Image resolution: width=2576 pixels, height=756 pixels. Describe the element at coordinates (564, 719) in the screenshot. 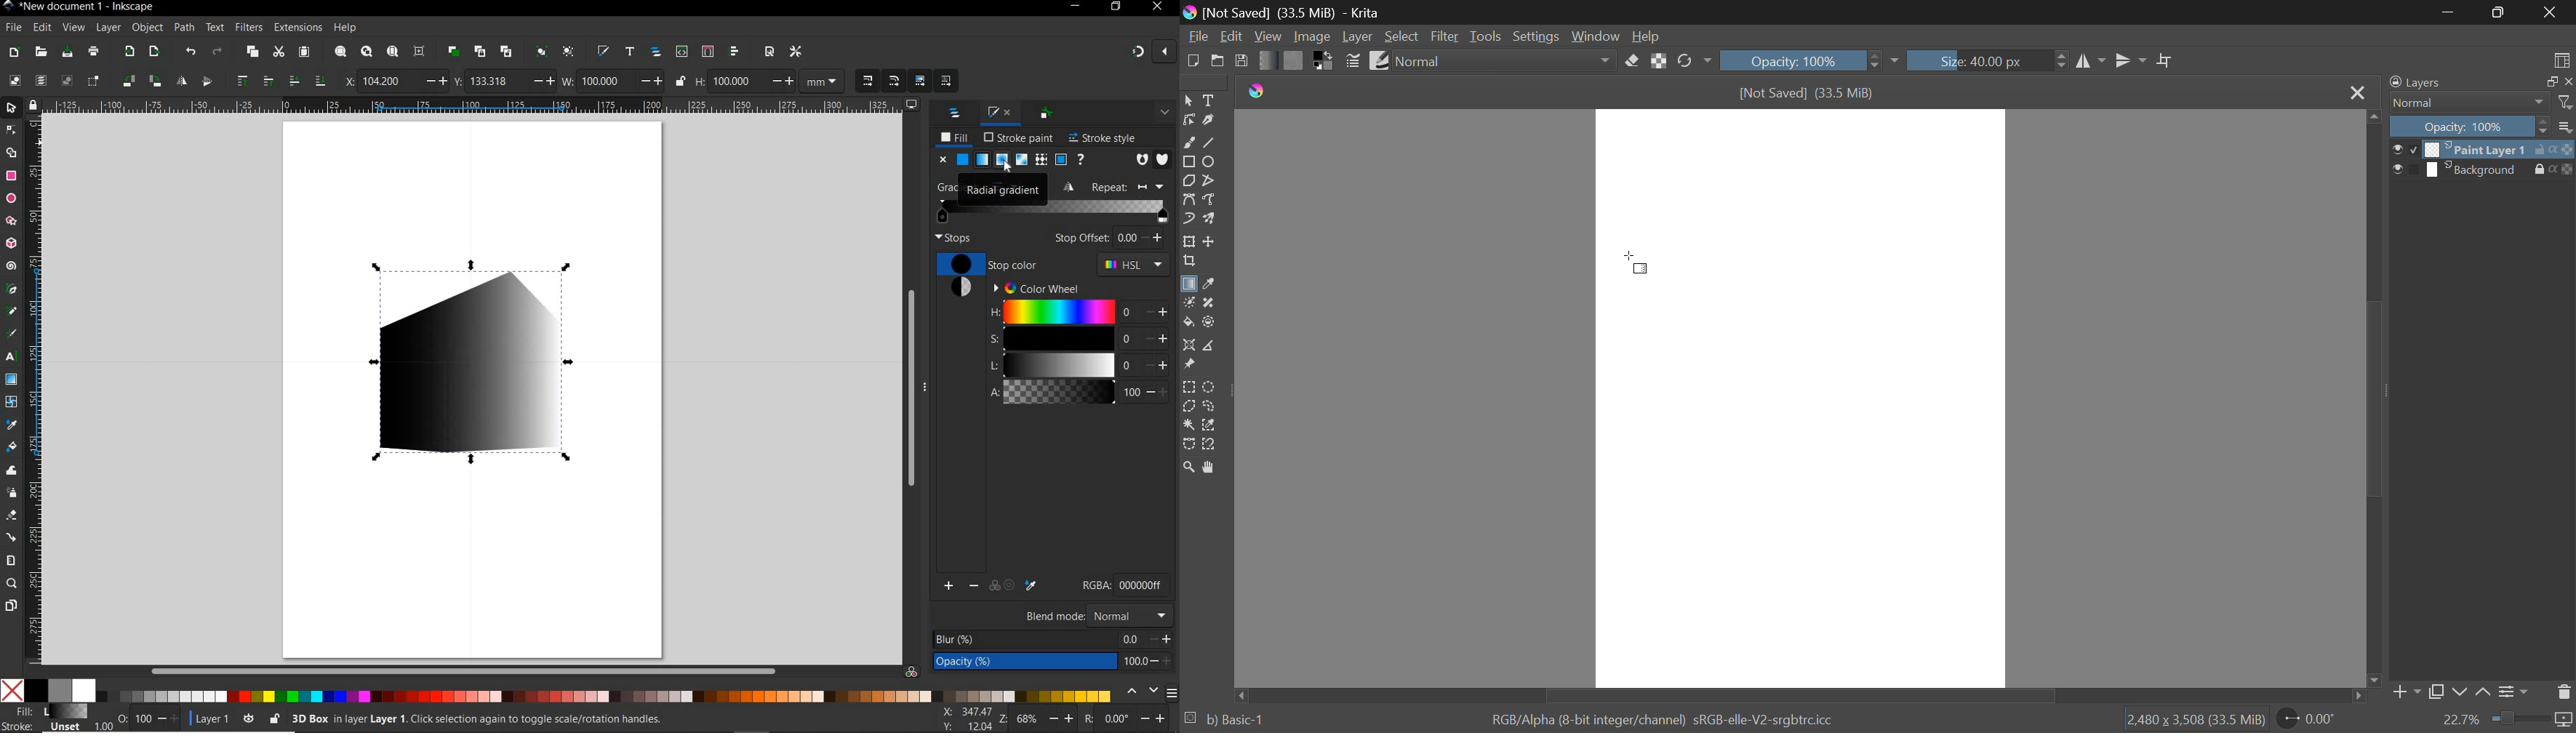

I see `NO OBJECTS SELECTED` at that location.